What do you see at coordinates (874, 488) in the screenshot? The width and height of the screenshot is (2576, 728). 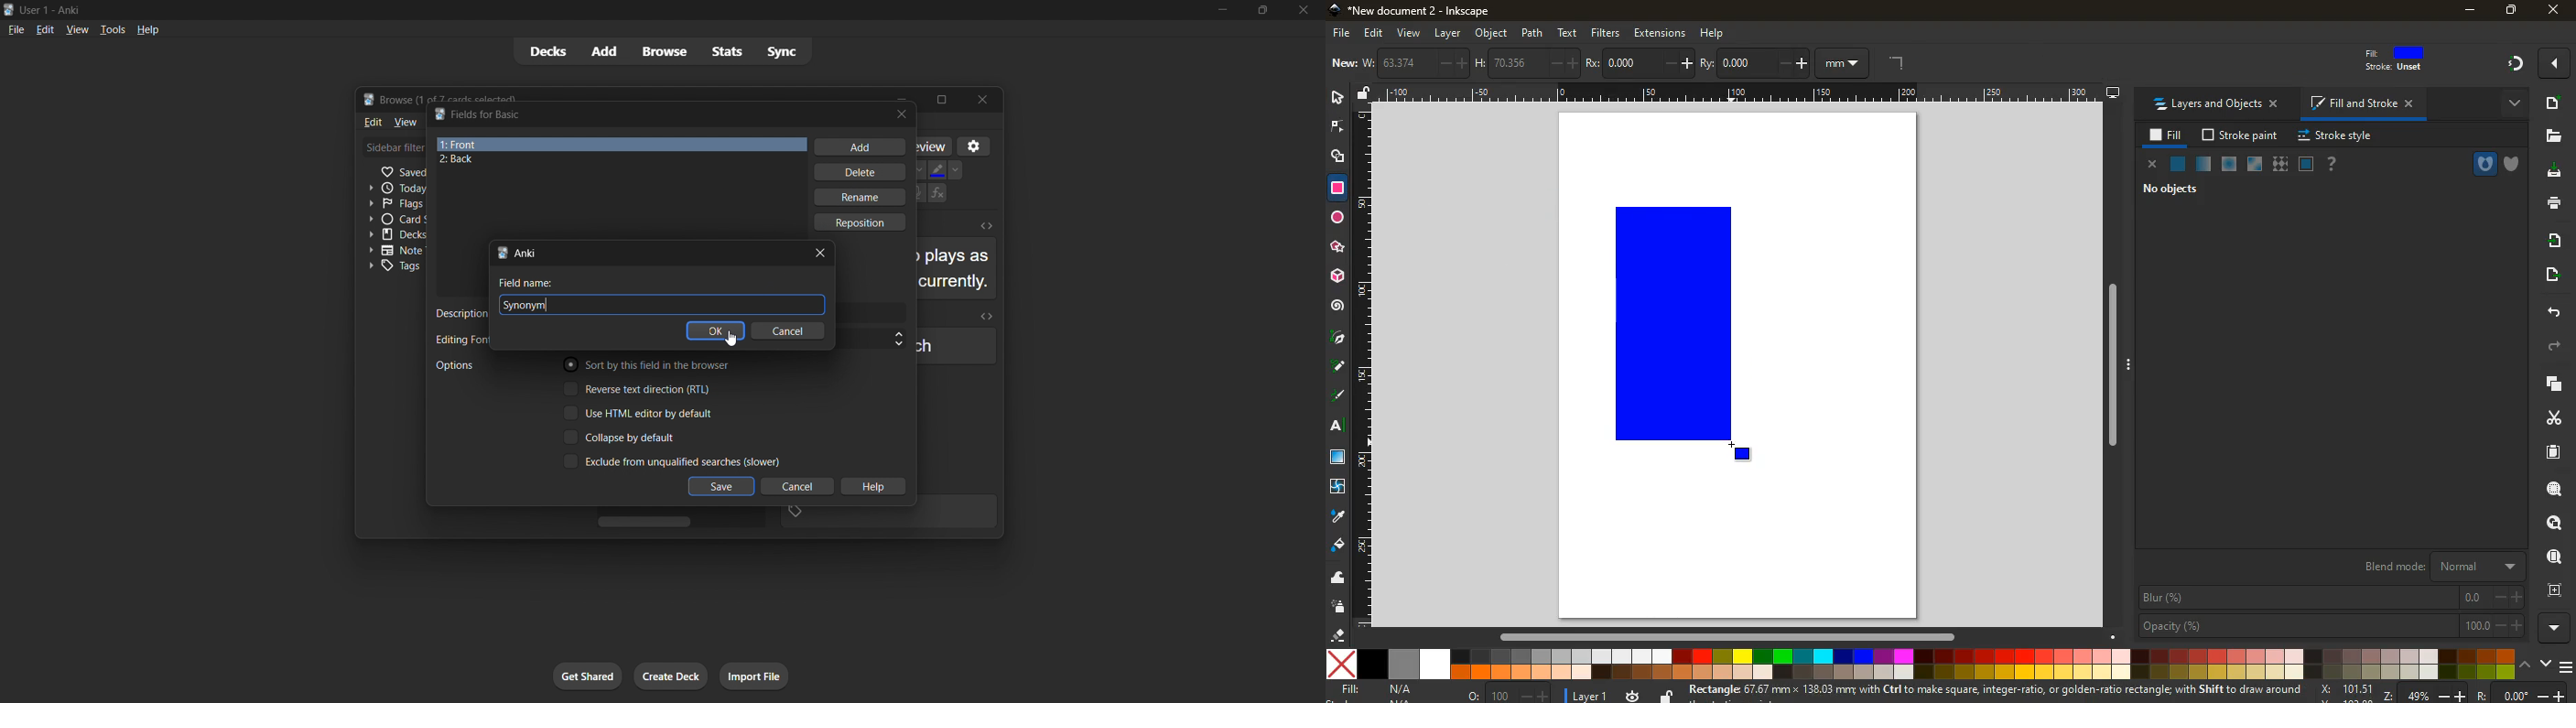 I see `help` at bounding box center [874, 488].